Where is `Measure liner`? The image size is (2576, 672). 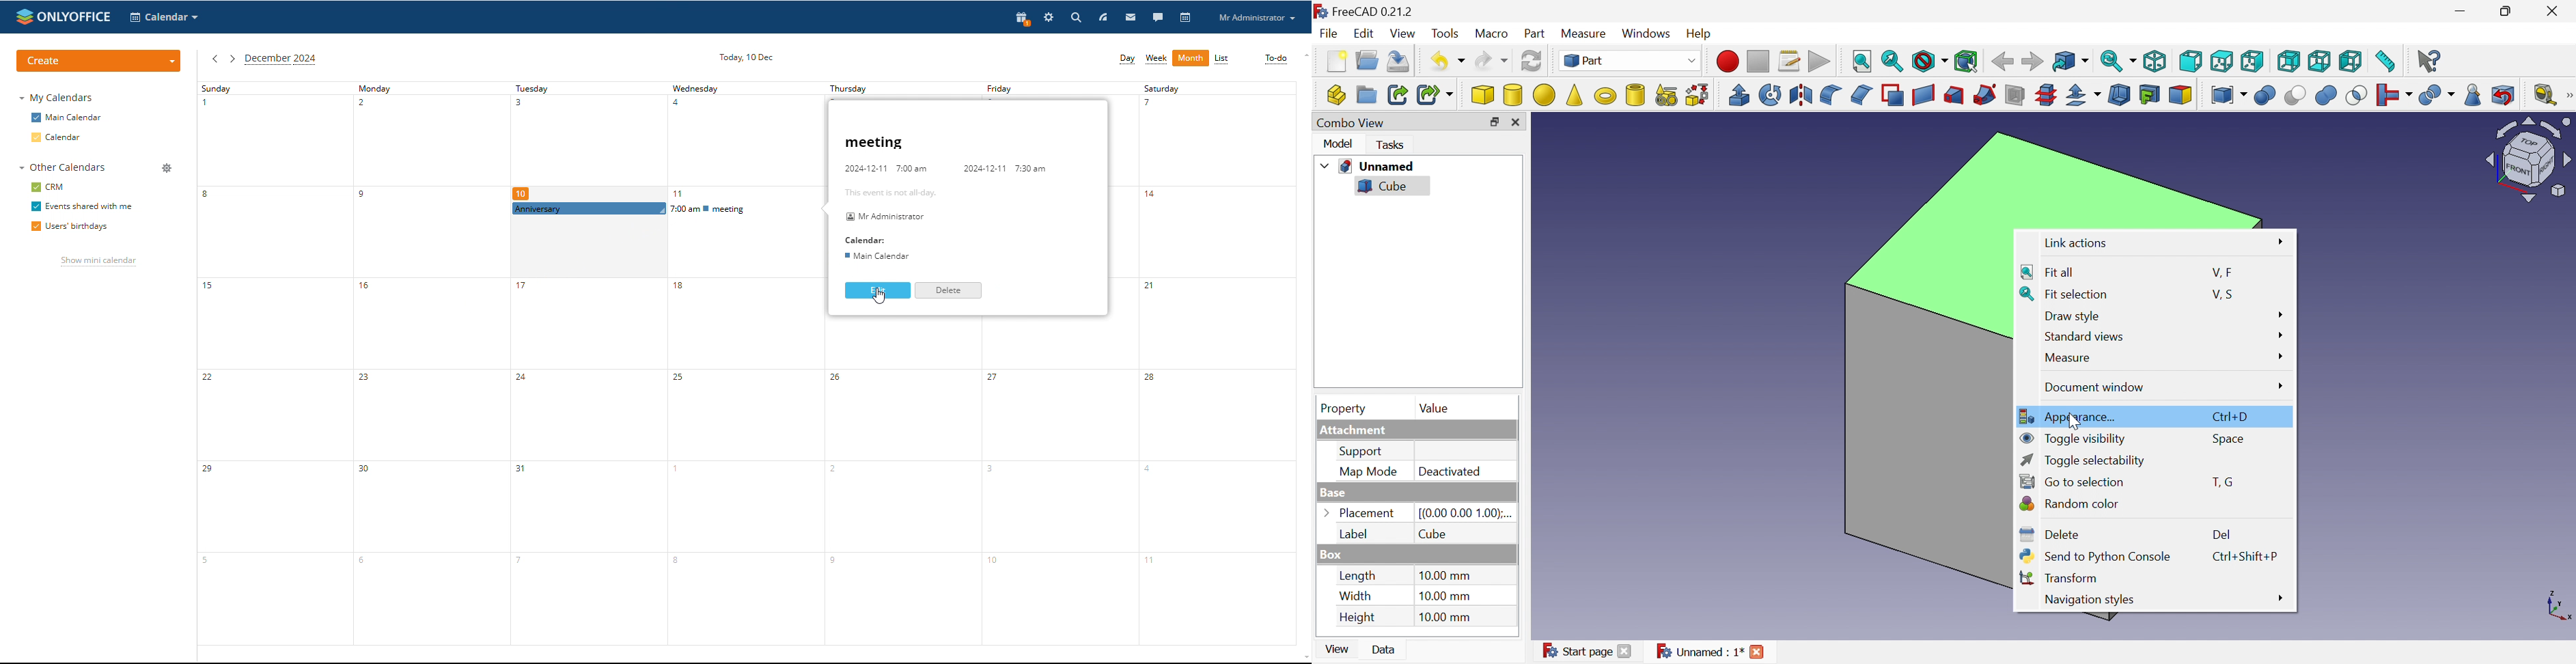 Measure liner is located at coordinates (2545, 96).